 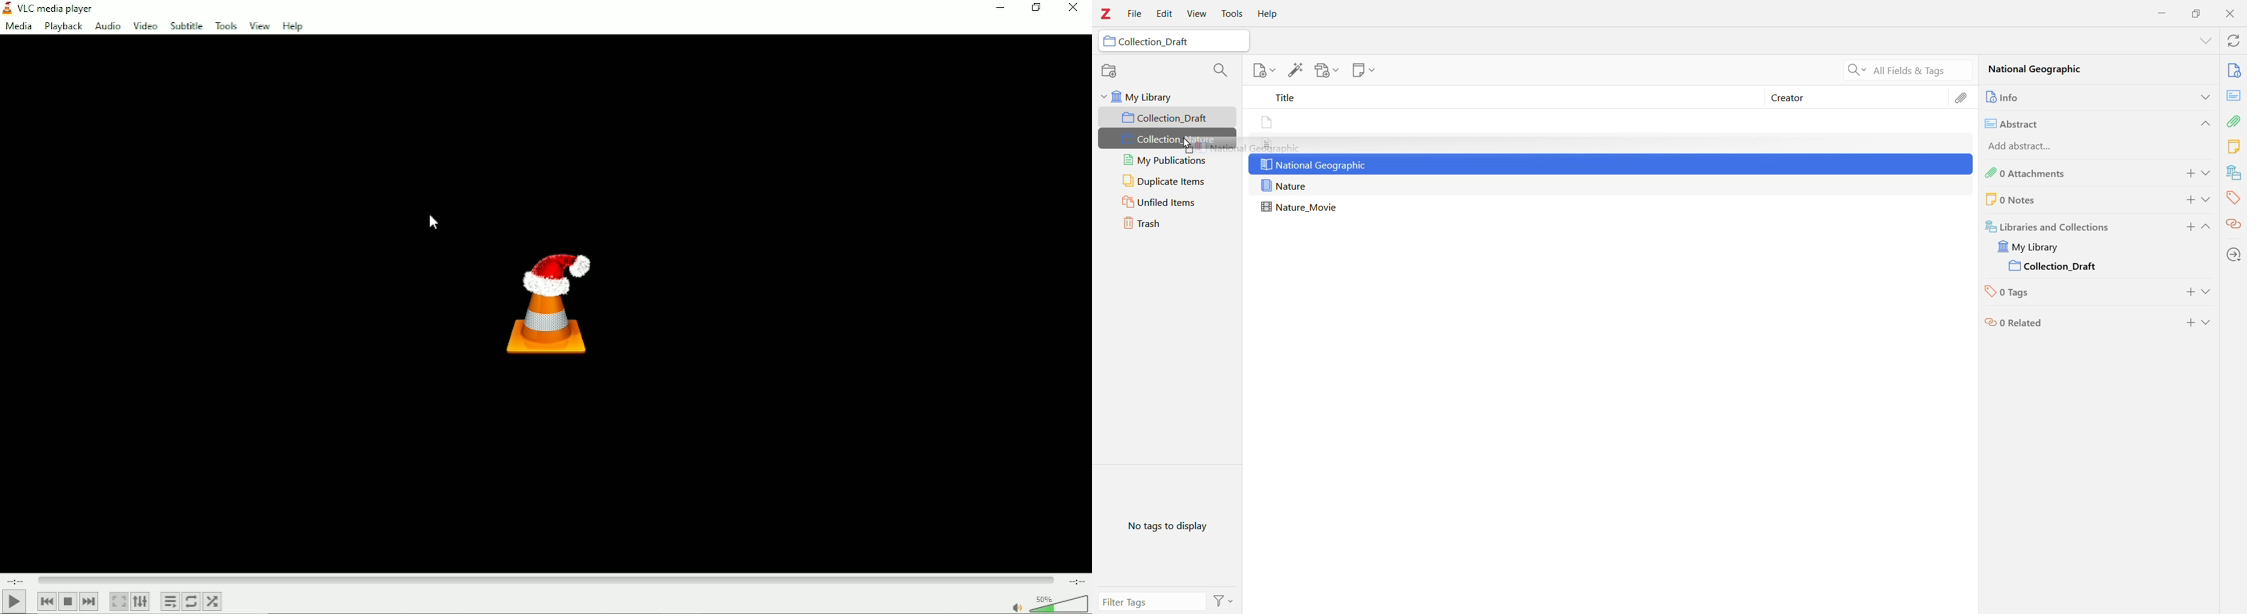 I want to click on New Collection, so click(x=1109, y=72).